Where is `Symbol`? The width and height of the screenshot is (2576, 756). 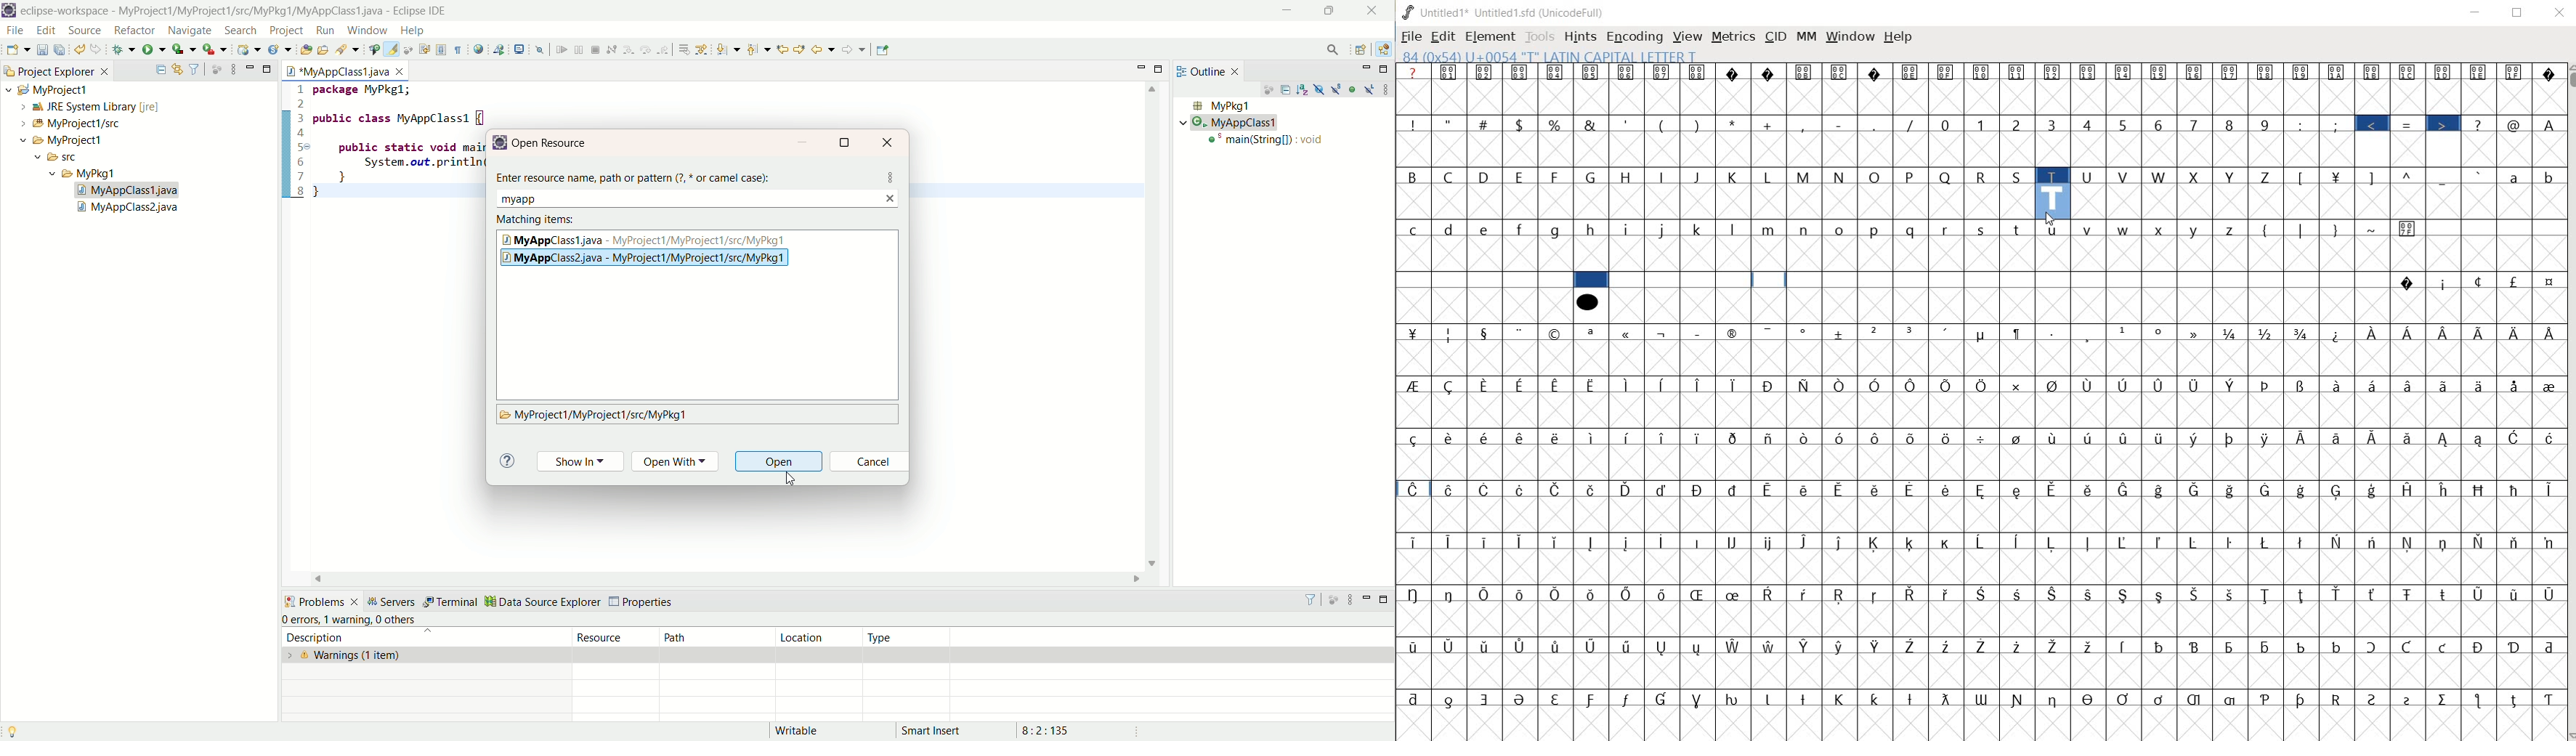
Symbol is located at coordinates (2516, 72).